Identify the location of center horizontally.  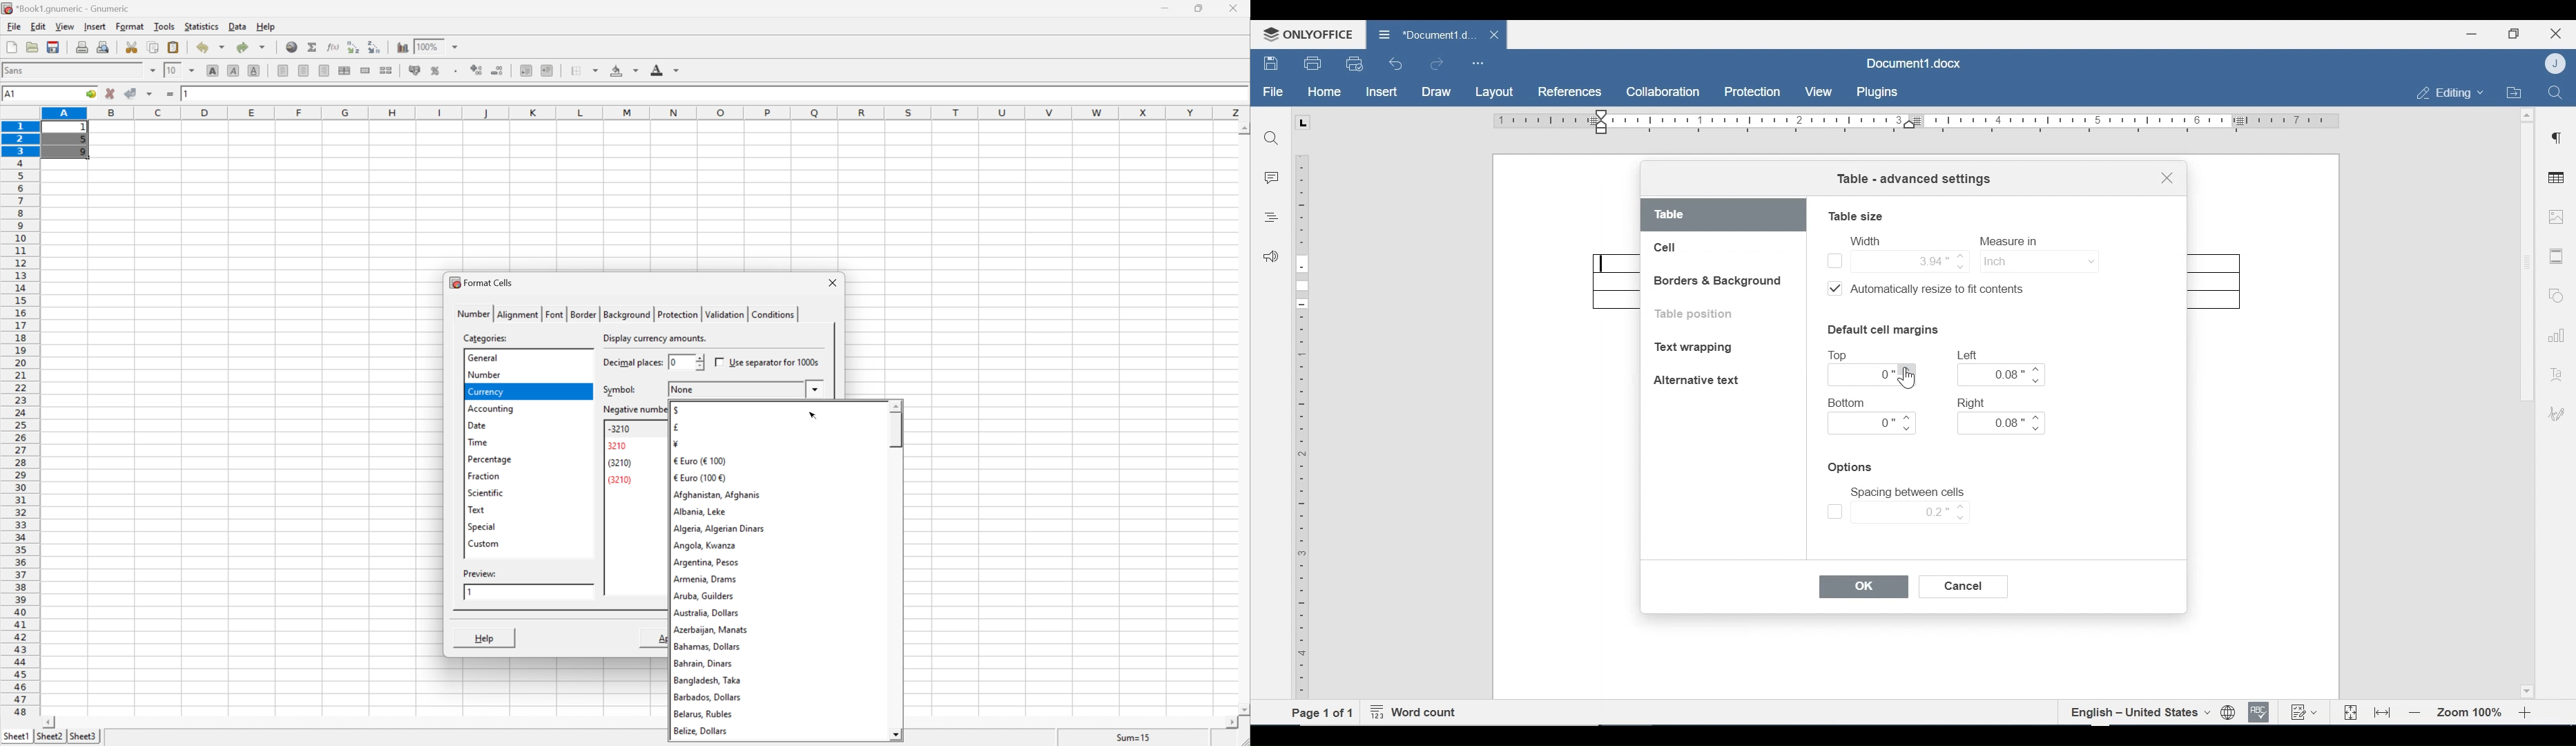
(345, 69).